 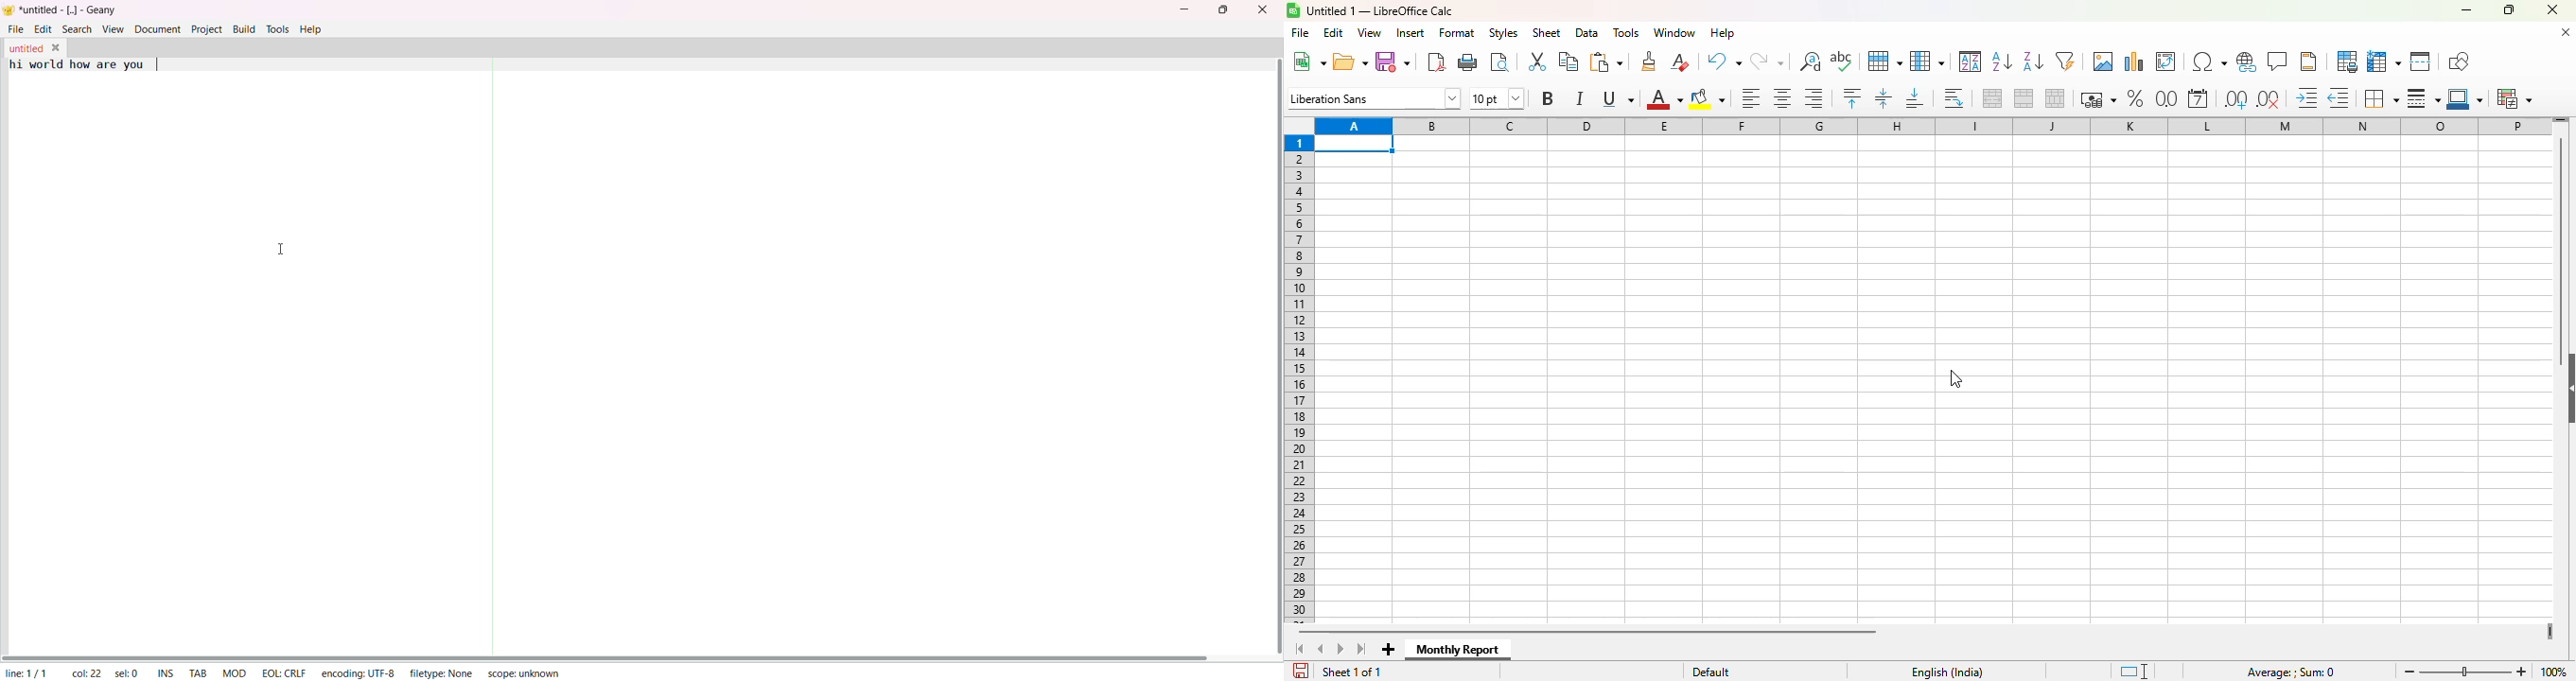 I want to click on Average: ; Sum: 0, so click(x=2290, y=672).